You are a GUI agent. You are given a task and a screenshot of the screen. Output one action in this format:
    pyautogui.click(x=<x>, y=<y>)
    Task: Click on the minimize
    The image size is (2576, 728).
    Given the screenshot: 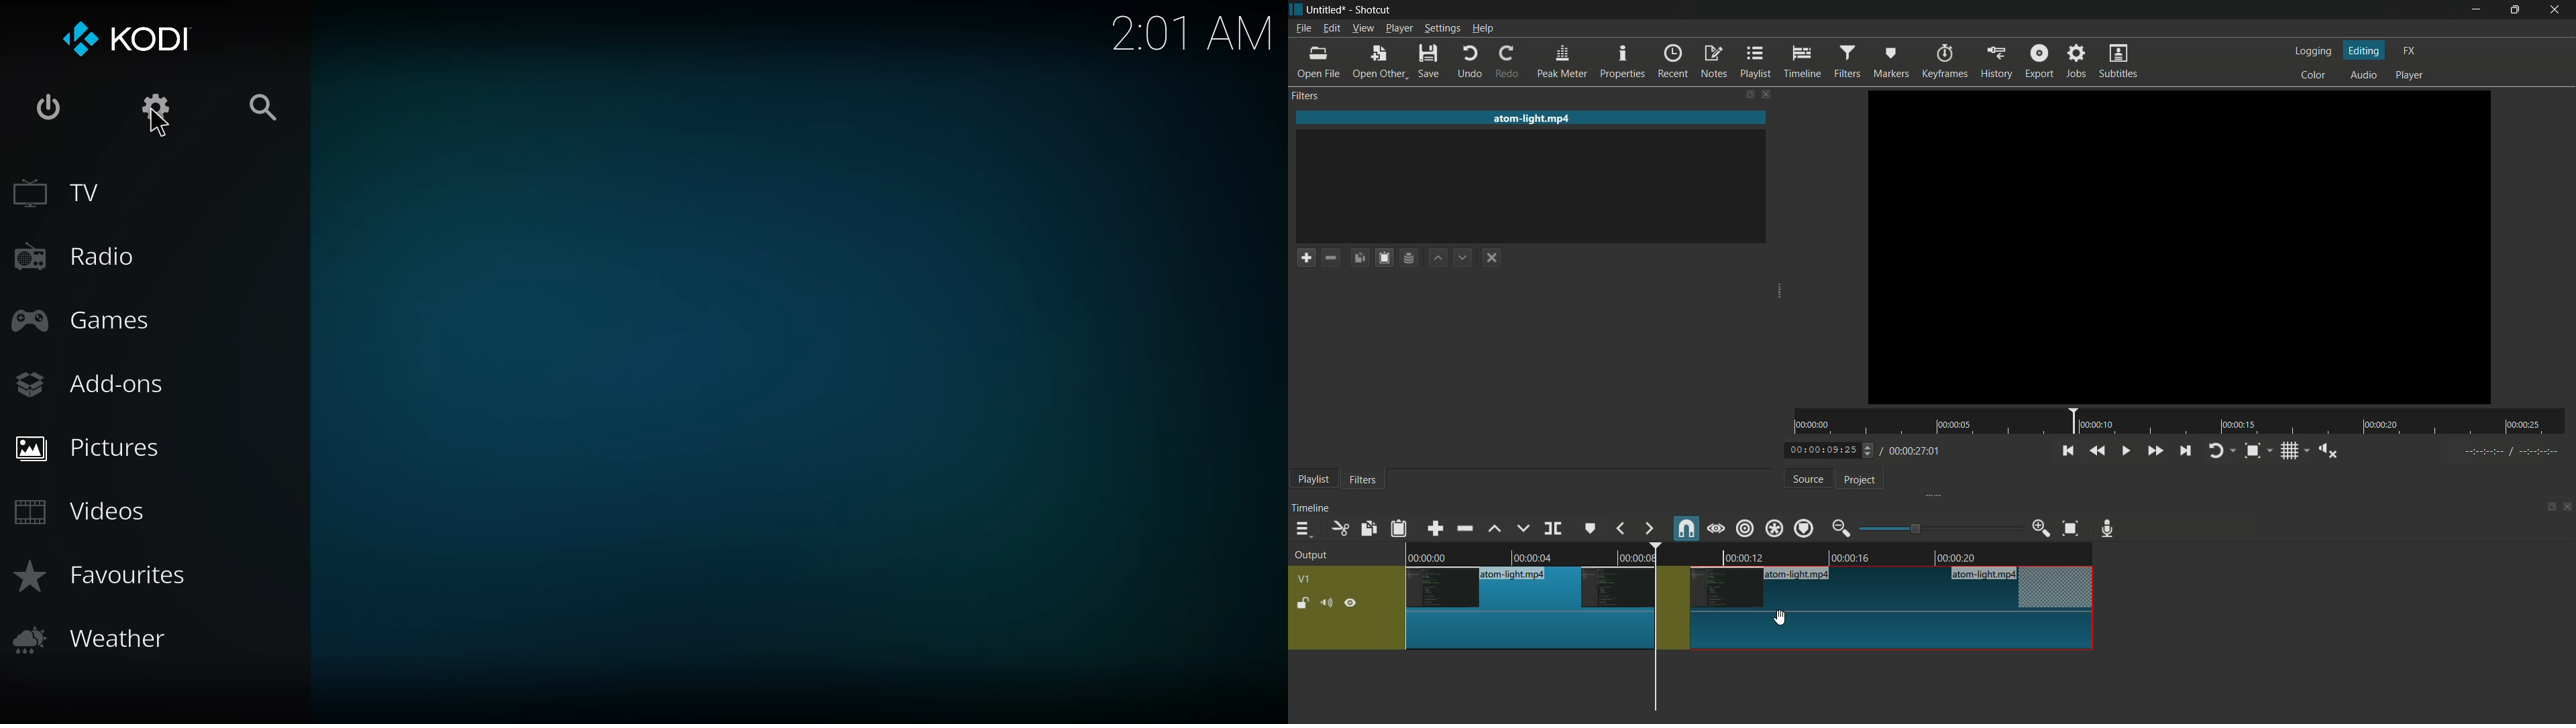 What is the action you would take?
    pyautogui.click(x=2474, y=10)
    